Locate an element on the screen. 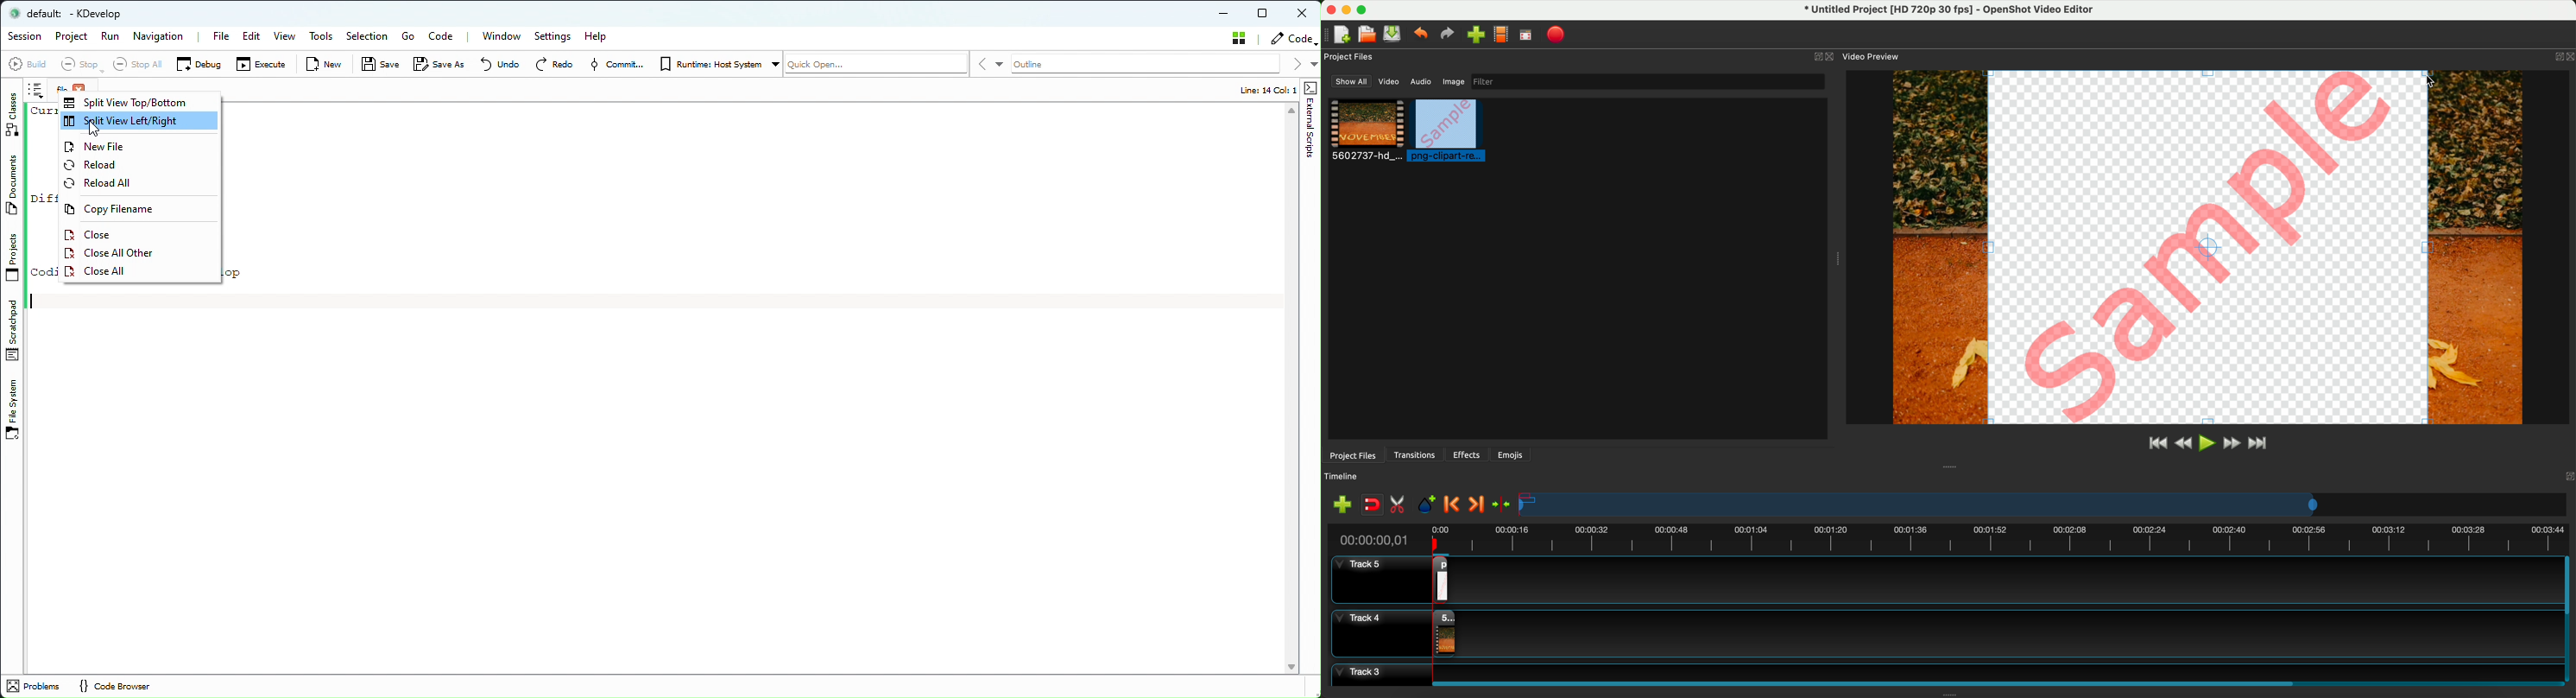 This screenshot has height=700, width=2576. minimize is located at coordinates (1347, 12).